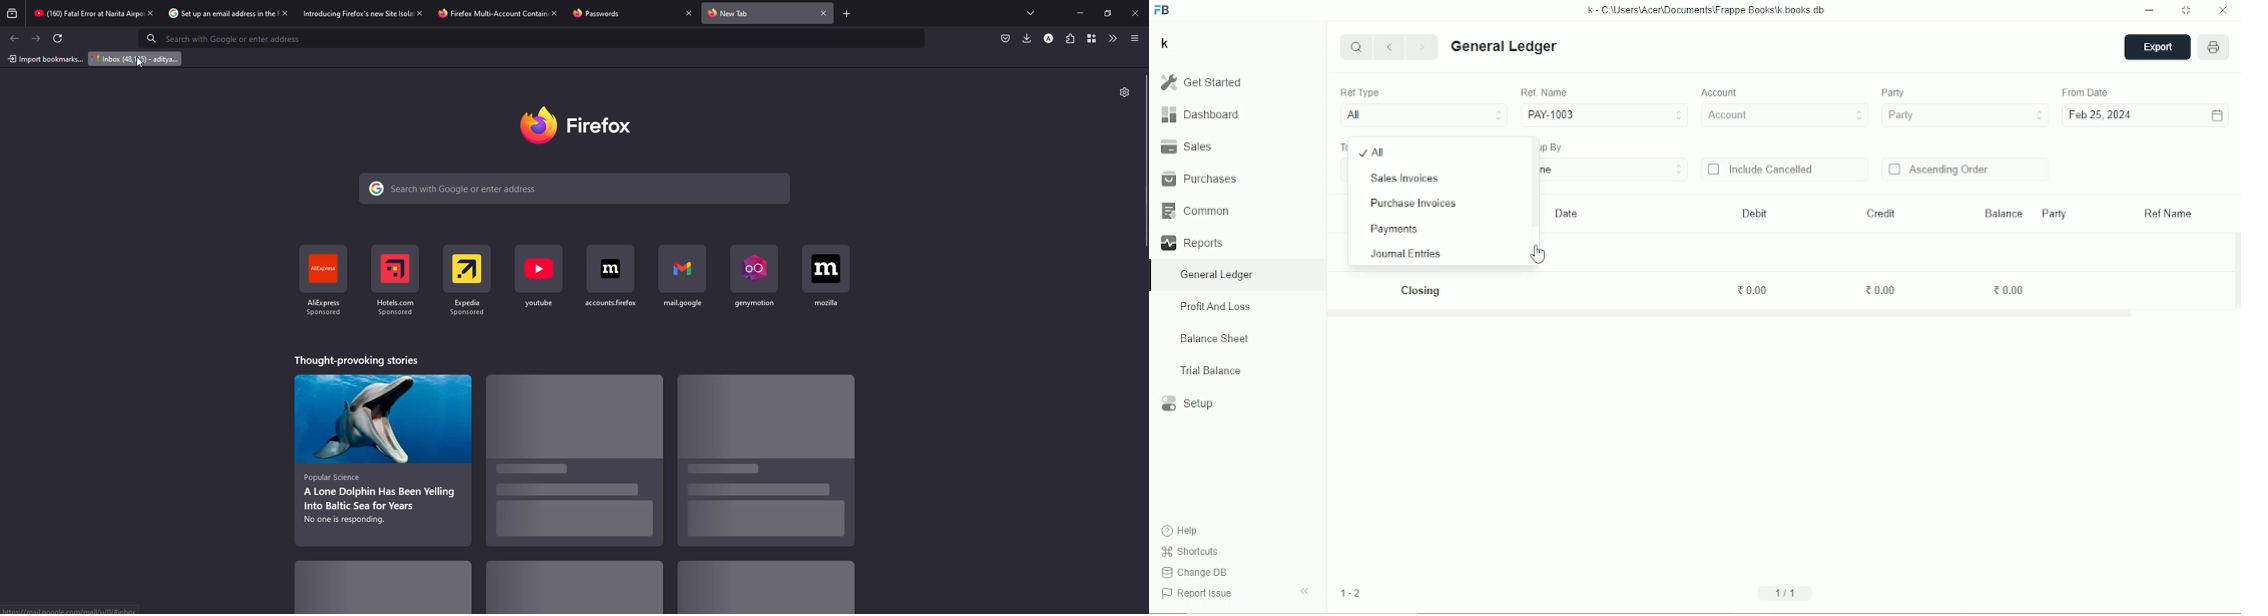  I want to click on Minimize, so click(2150, 11).